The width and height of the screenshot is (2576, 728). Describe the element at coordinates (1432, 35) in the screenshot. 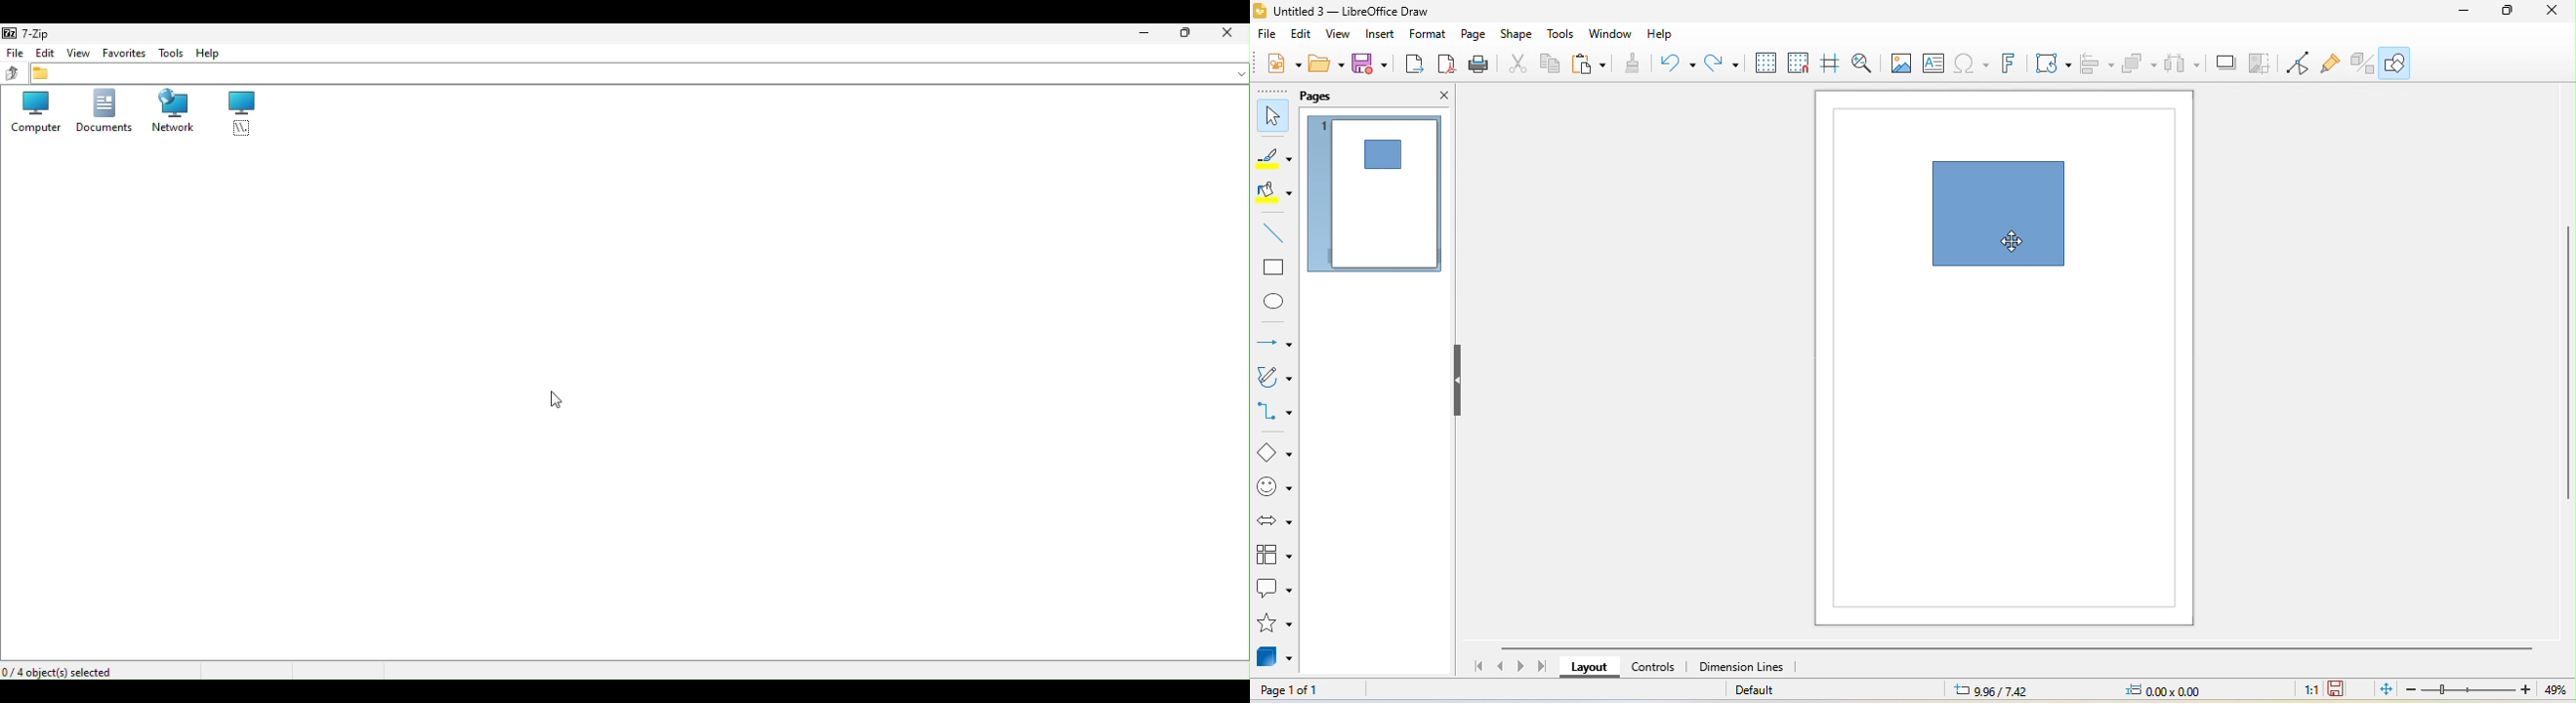

I see `format` at that location.